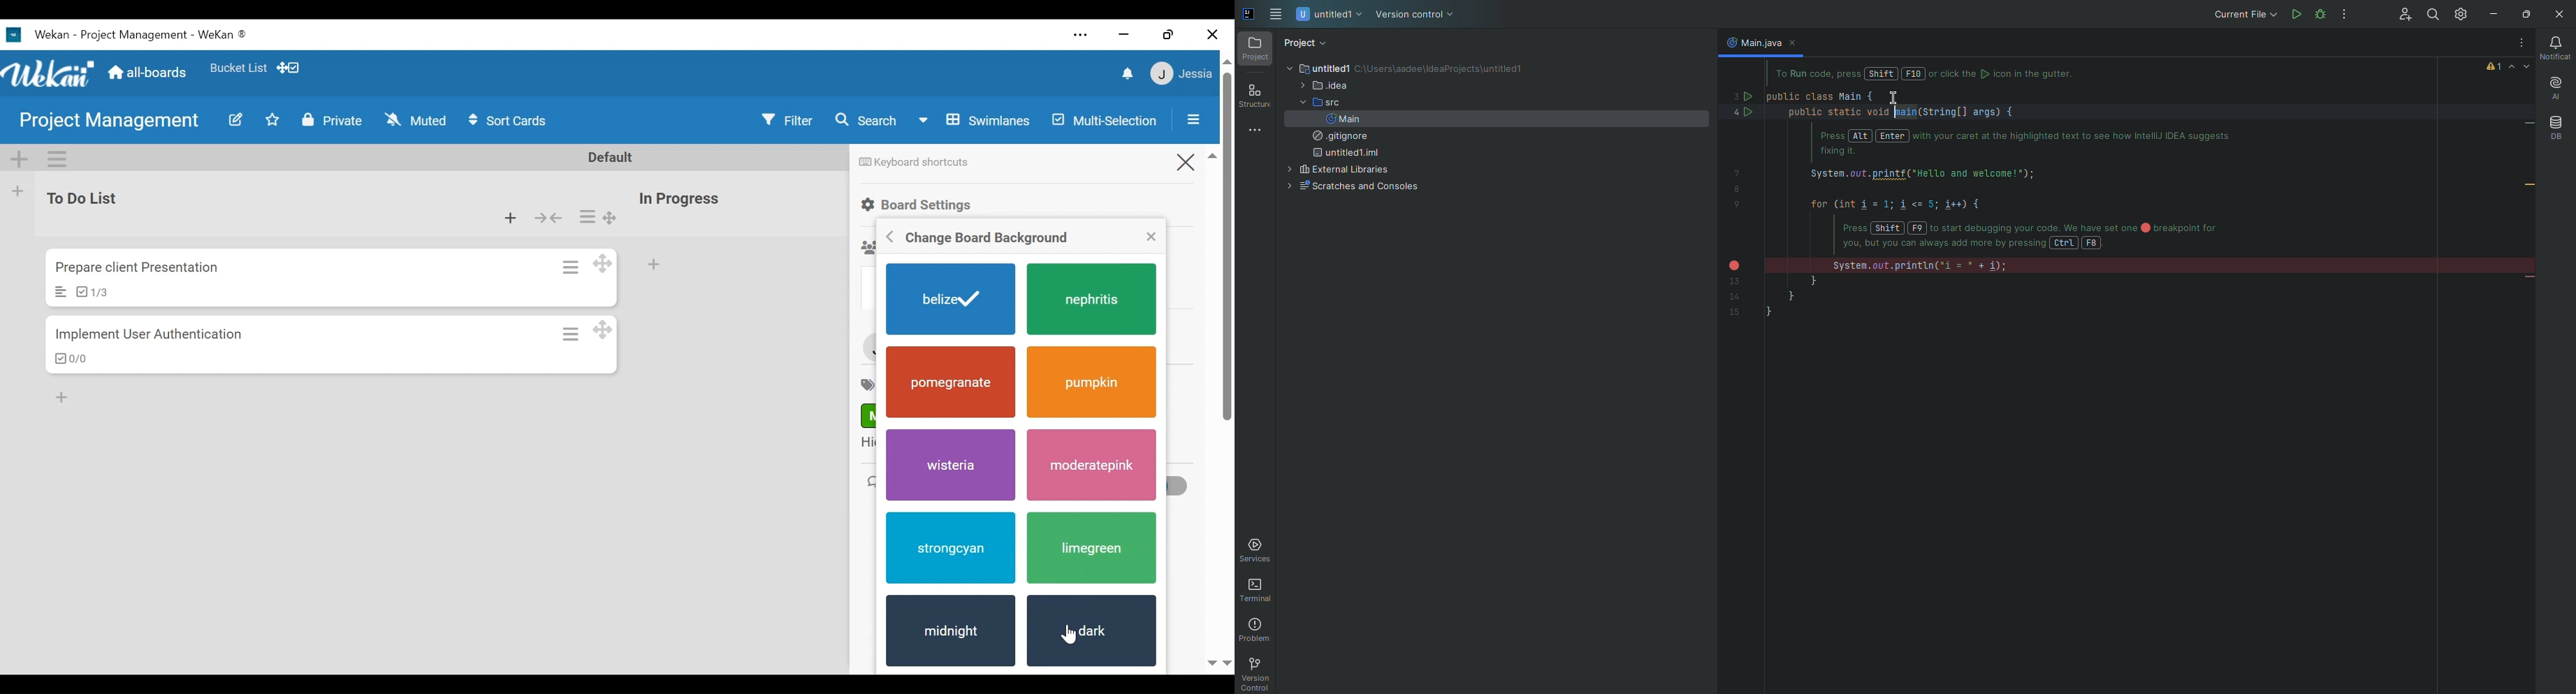  I want to click on close, so click(1150, 235).